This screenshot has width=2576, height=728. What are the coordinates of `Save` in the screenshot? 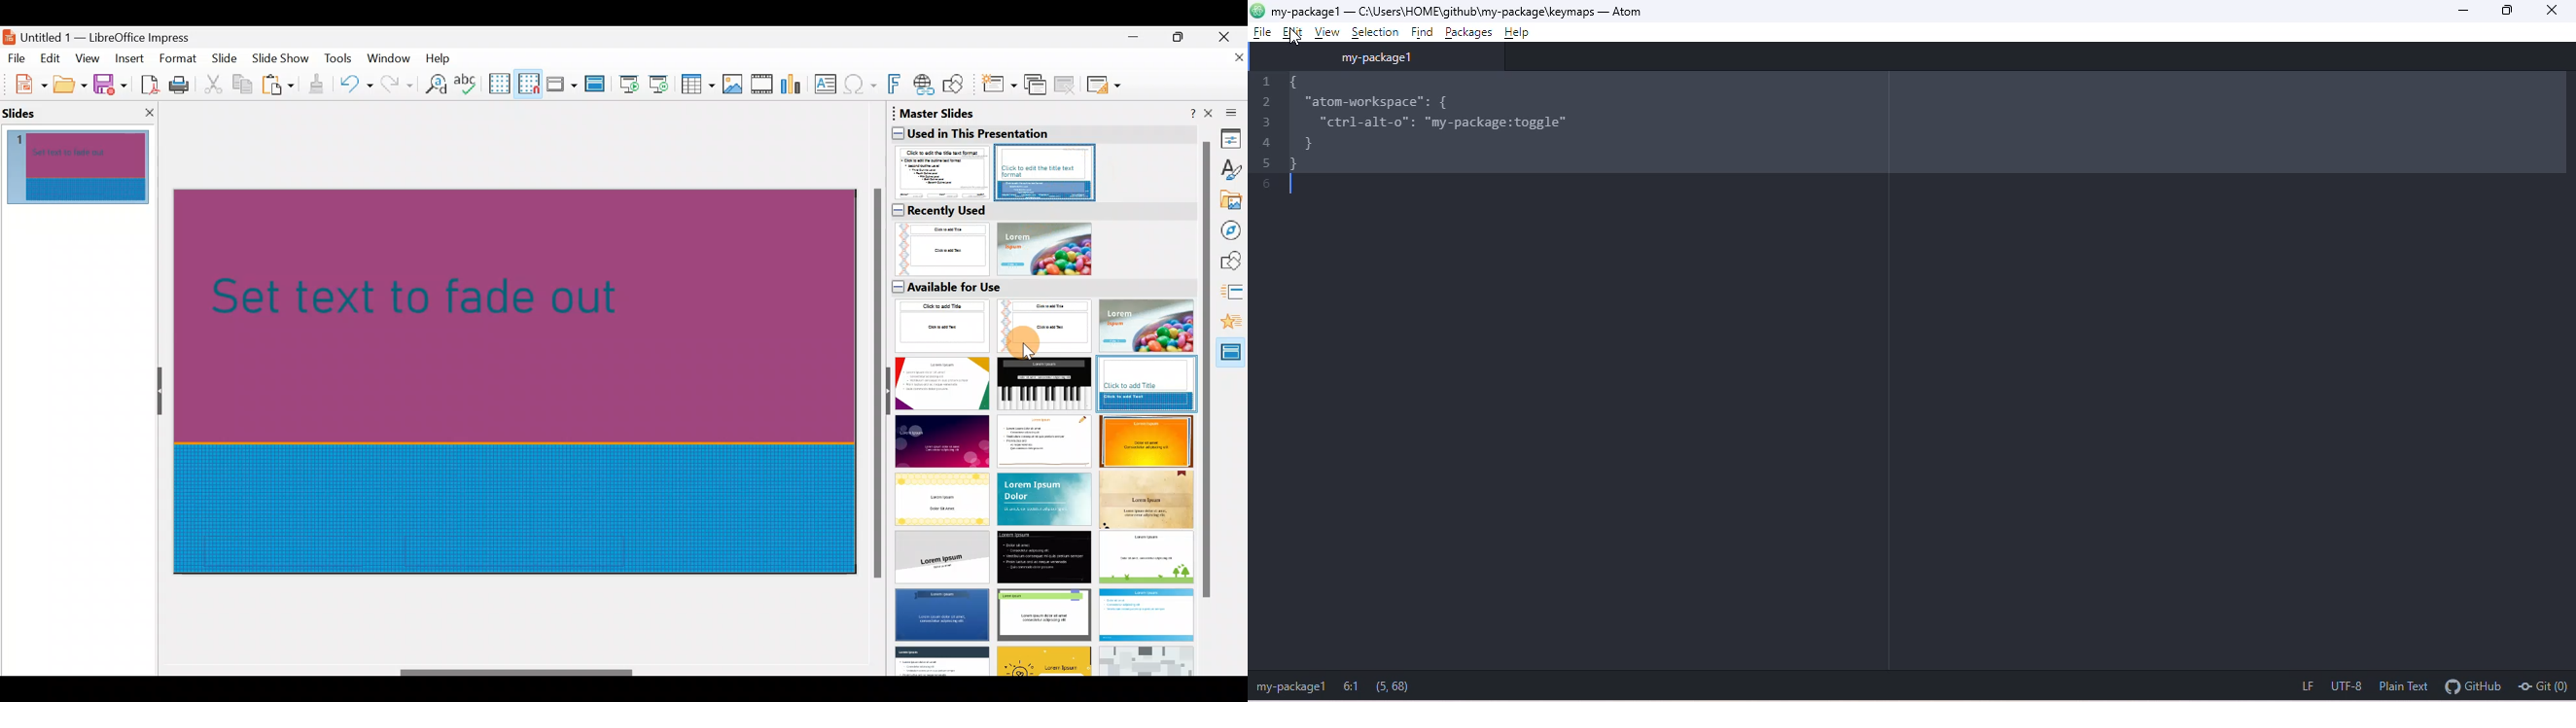 It's located at (110, 83).